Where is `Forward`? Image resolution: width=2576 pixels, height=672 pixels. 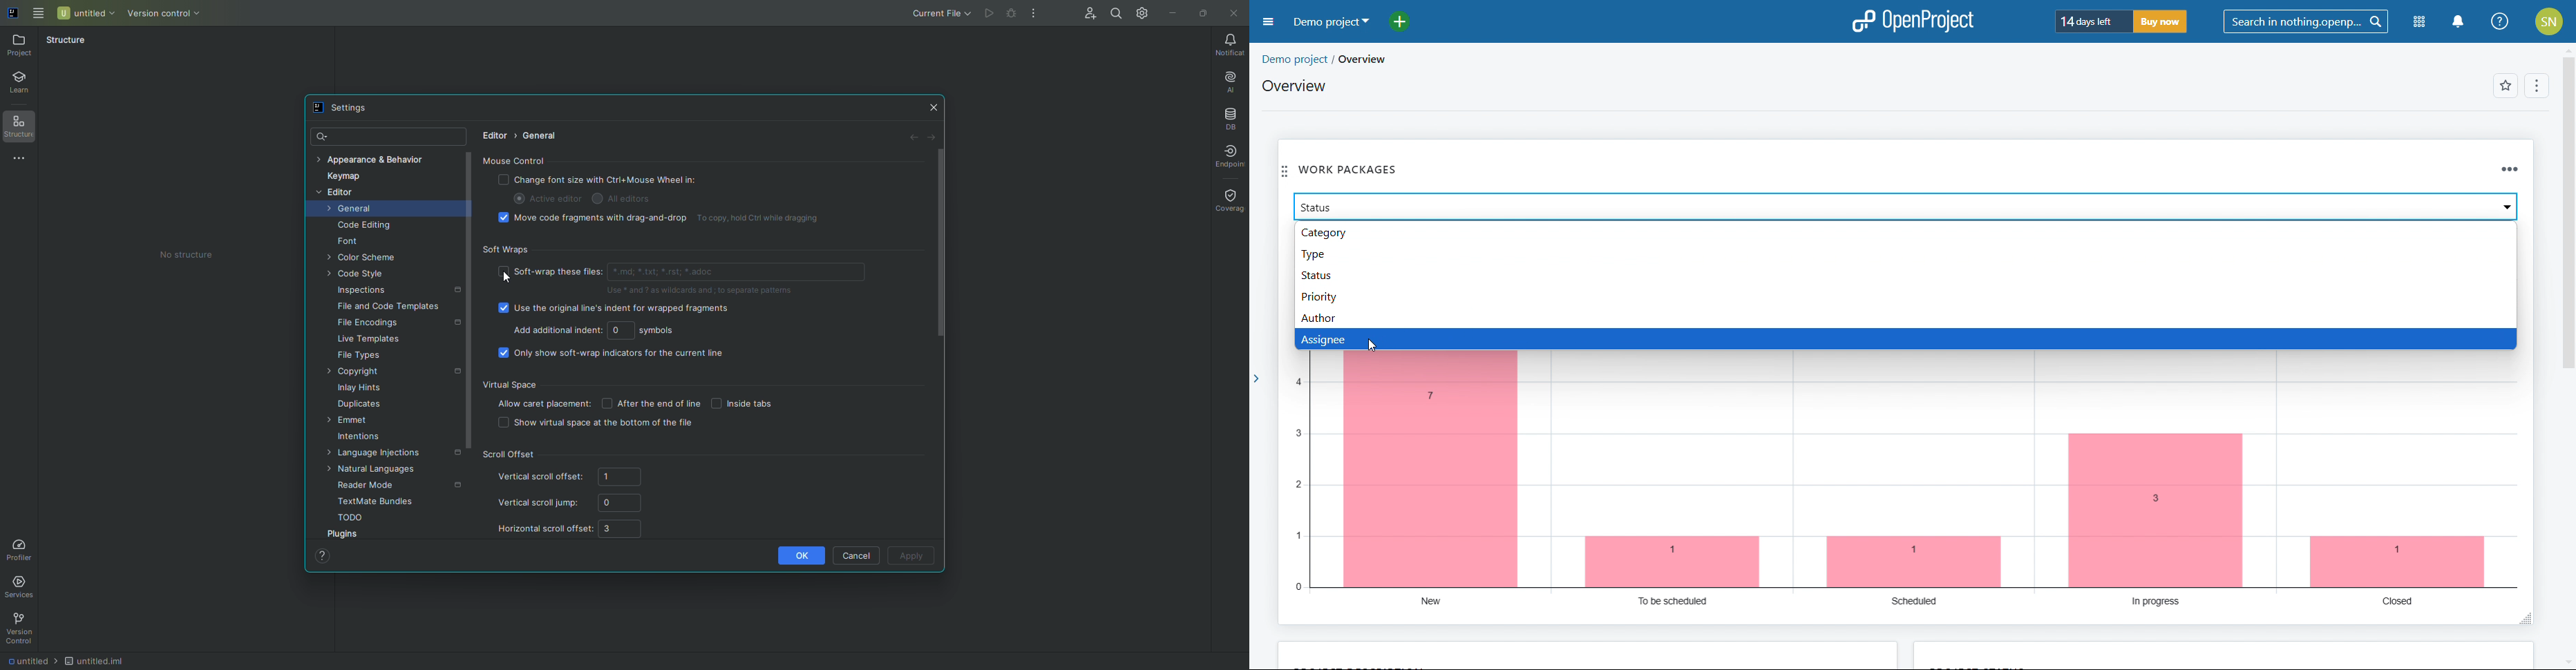 Forward is located at coordinates (934, 137).